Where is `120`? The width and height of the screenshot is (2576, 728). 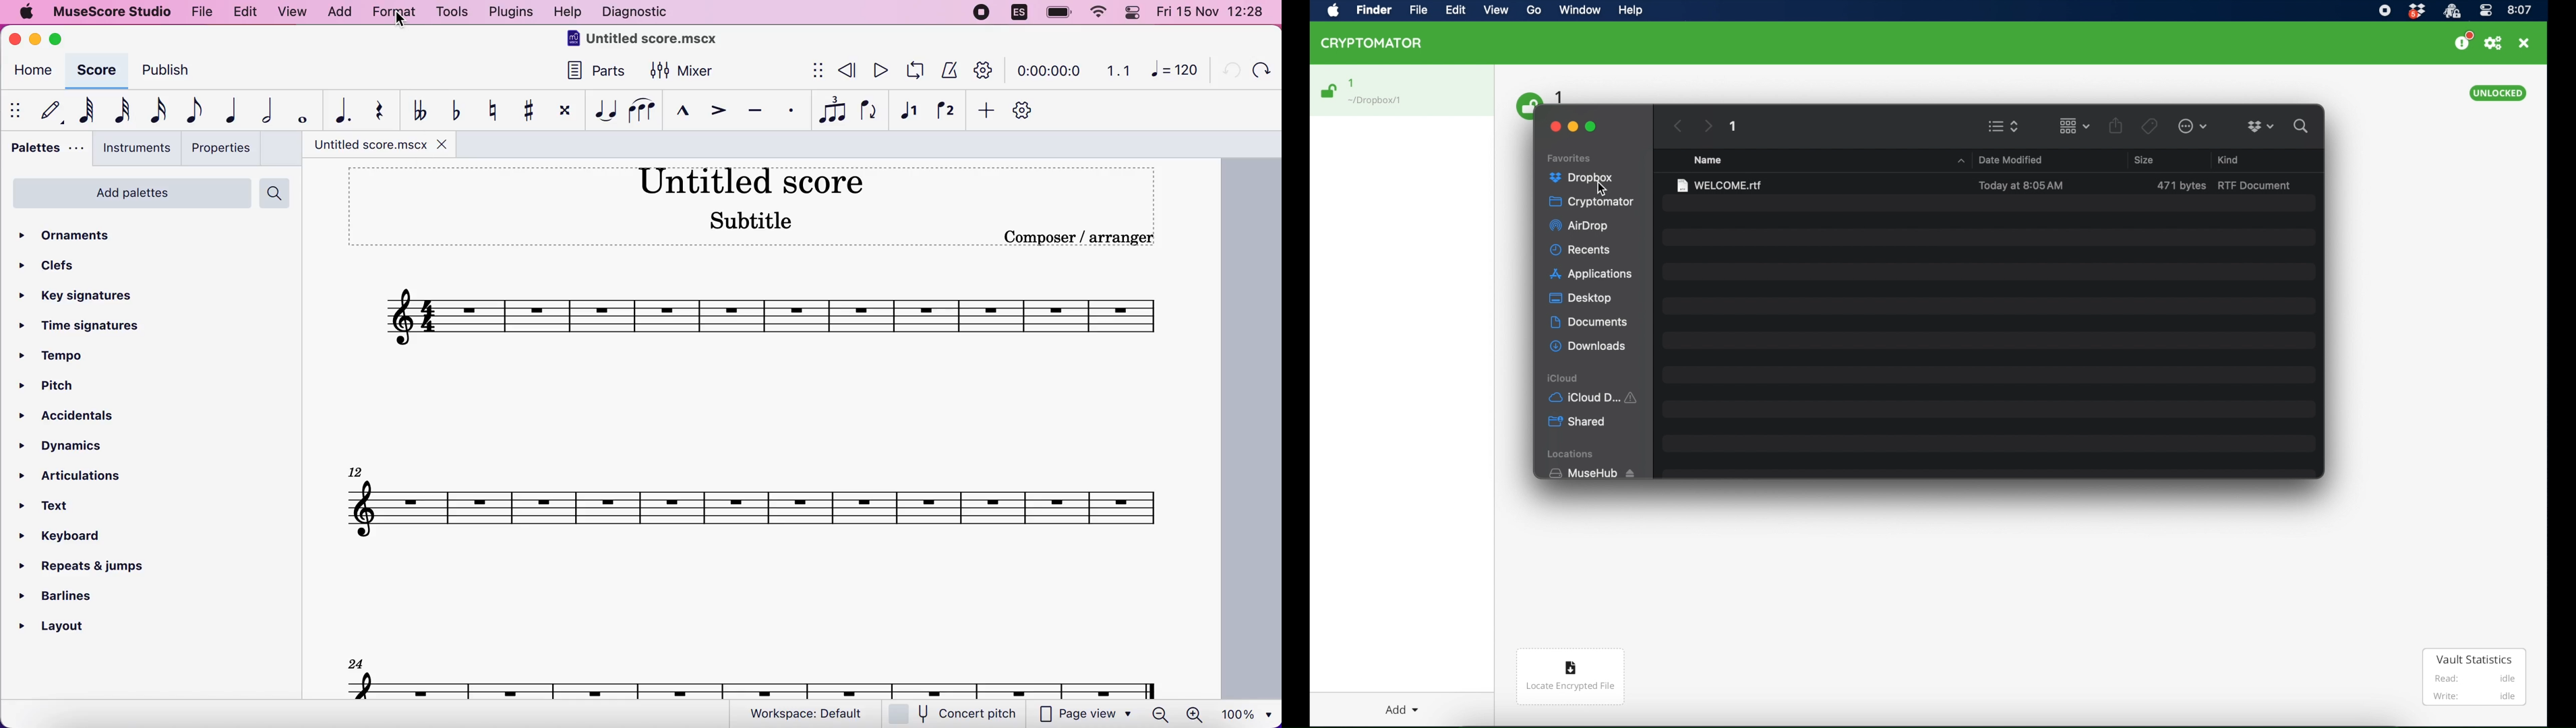
120 is located at coordinates (1175, 69).